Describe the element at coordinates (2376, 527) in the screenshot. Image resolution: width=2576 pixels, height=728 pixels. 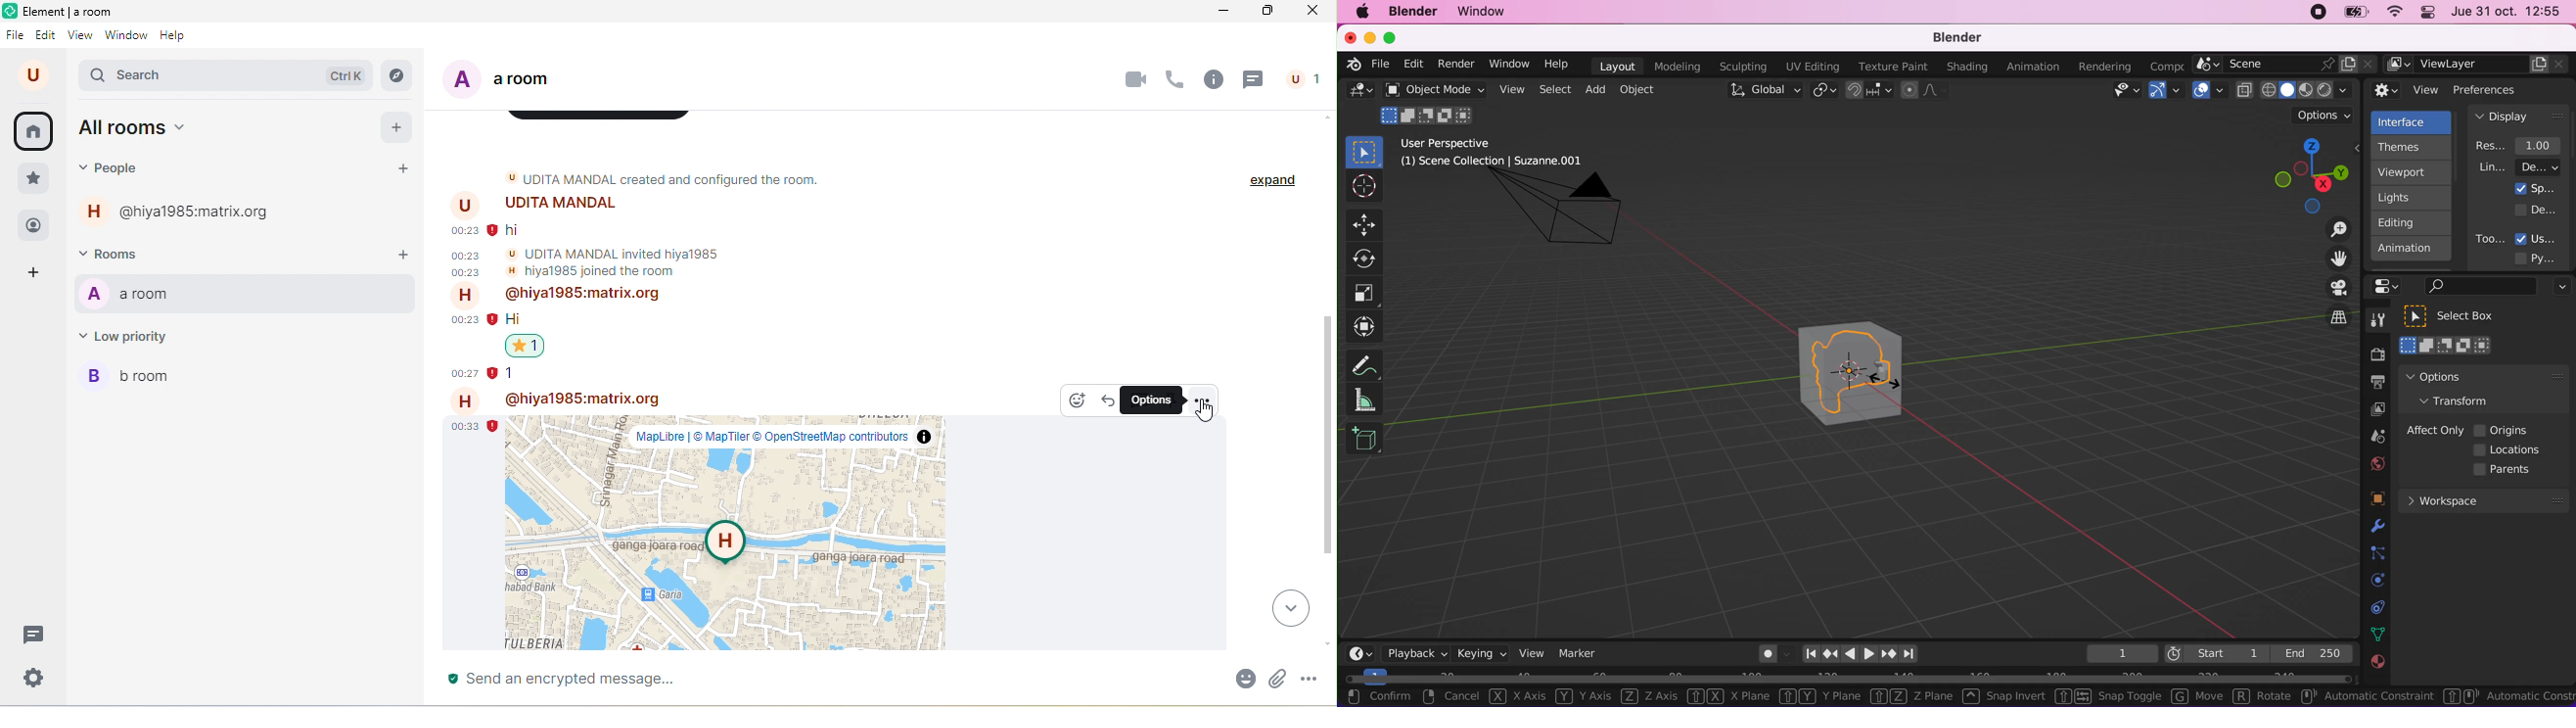
I see `physics` at that location.